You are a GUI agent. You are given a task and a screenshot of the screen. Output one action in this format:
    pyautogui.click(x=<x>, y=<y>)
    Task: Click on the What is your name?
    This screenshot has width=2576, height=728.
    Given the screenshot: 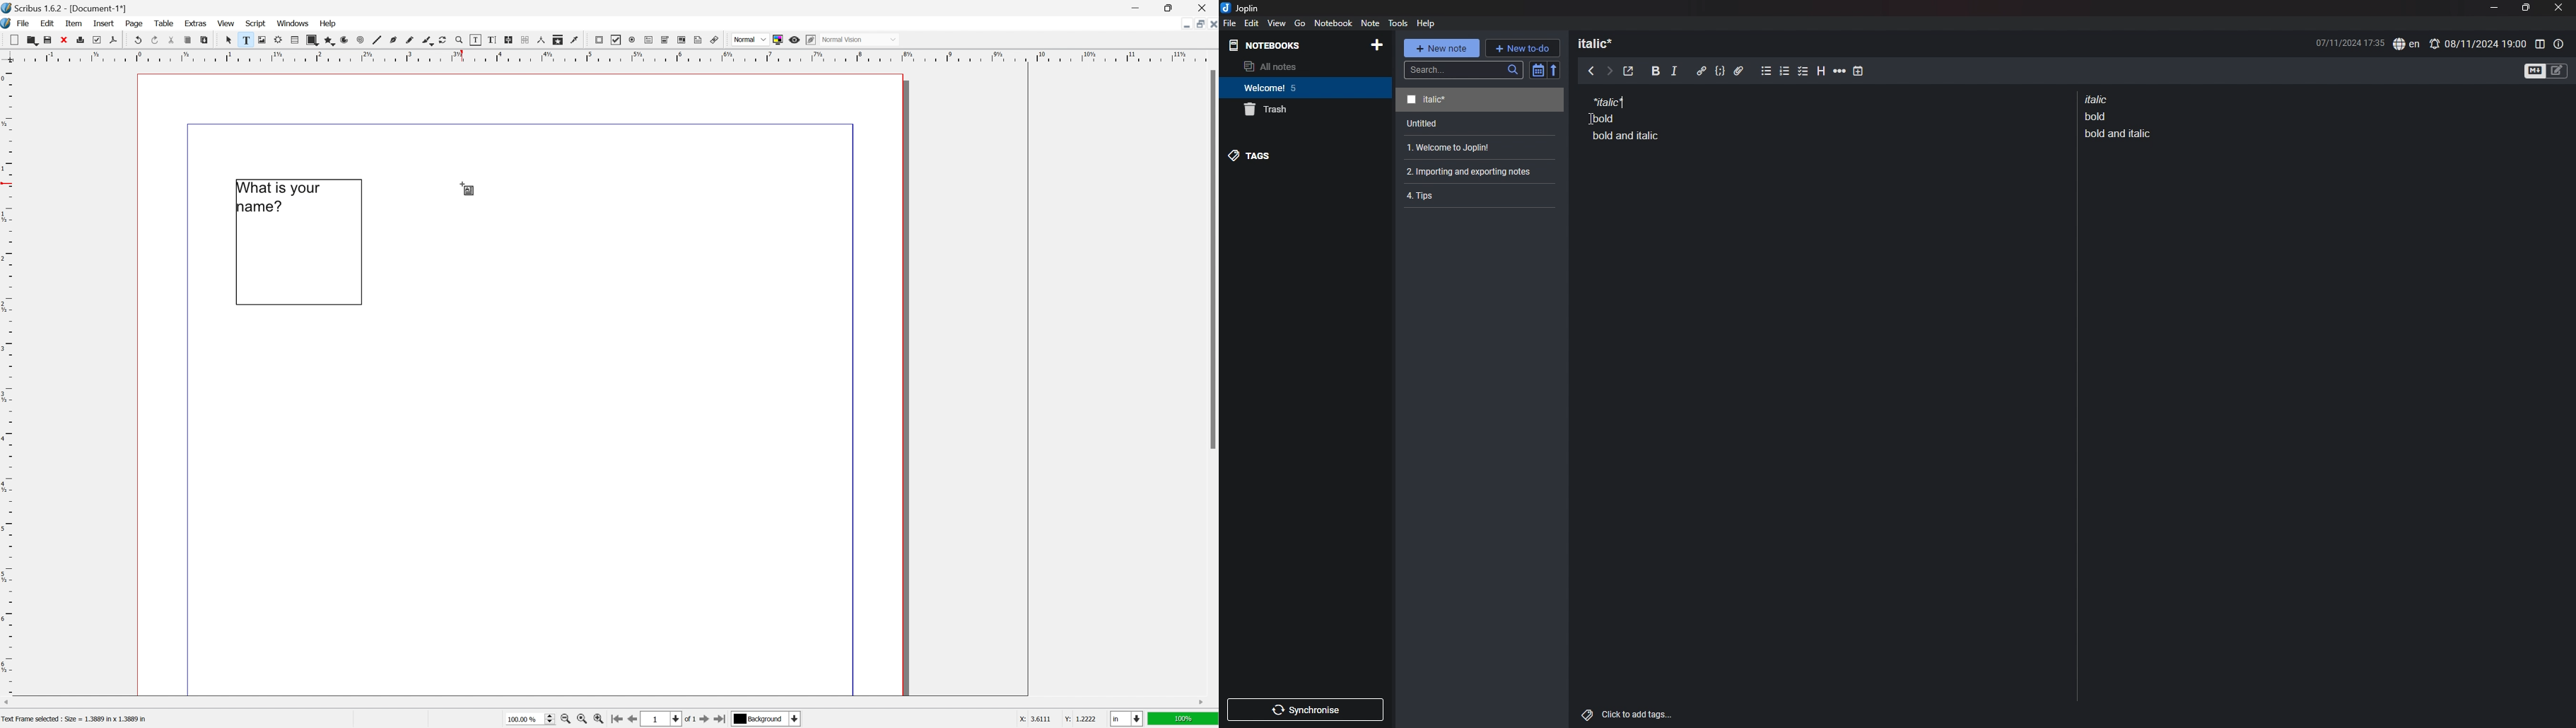 What is the action you would take?
    pyautogui.click(x=284, y=199)
    